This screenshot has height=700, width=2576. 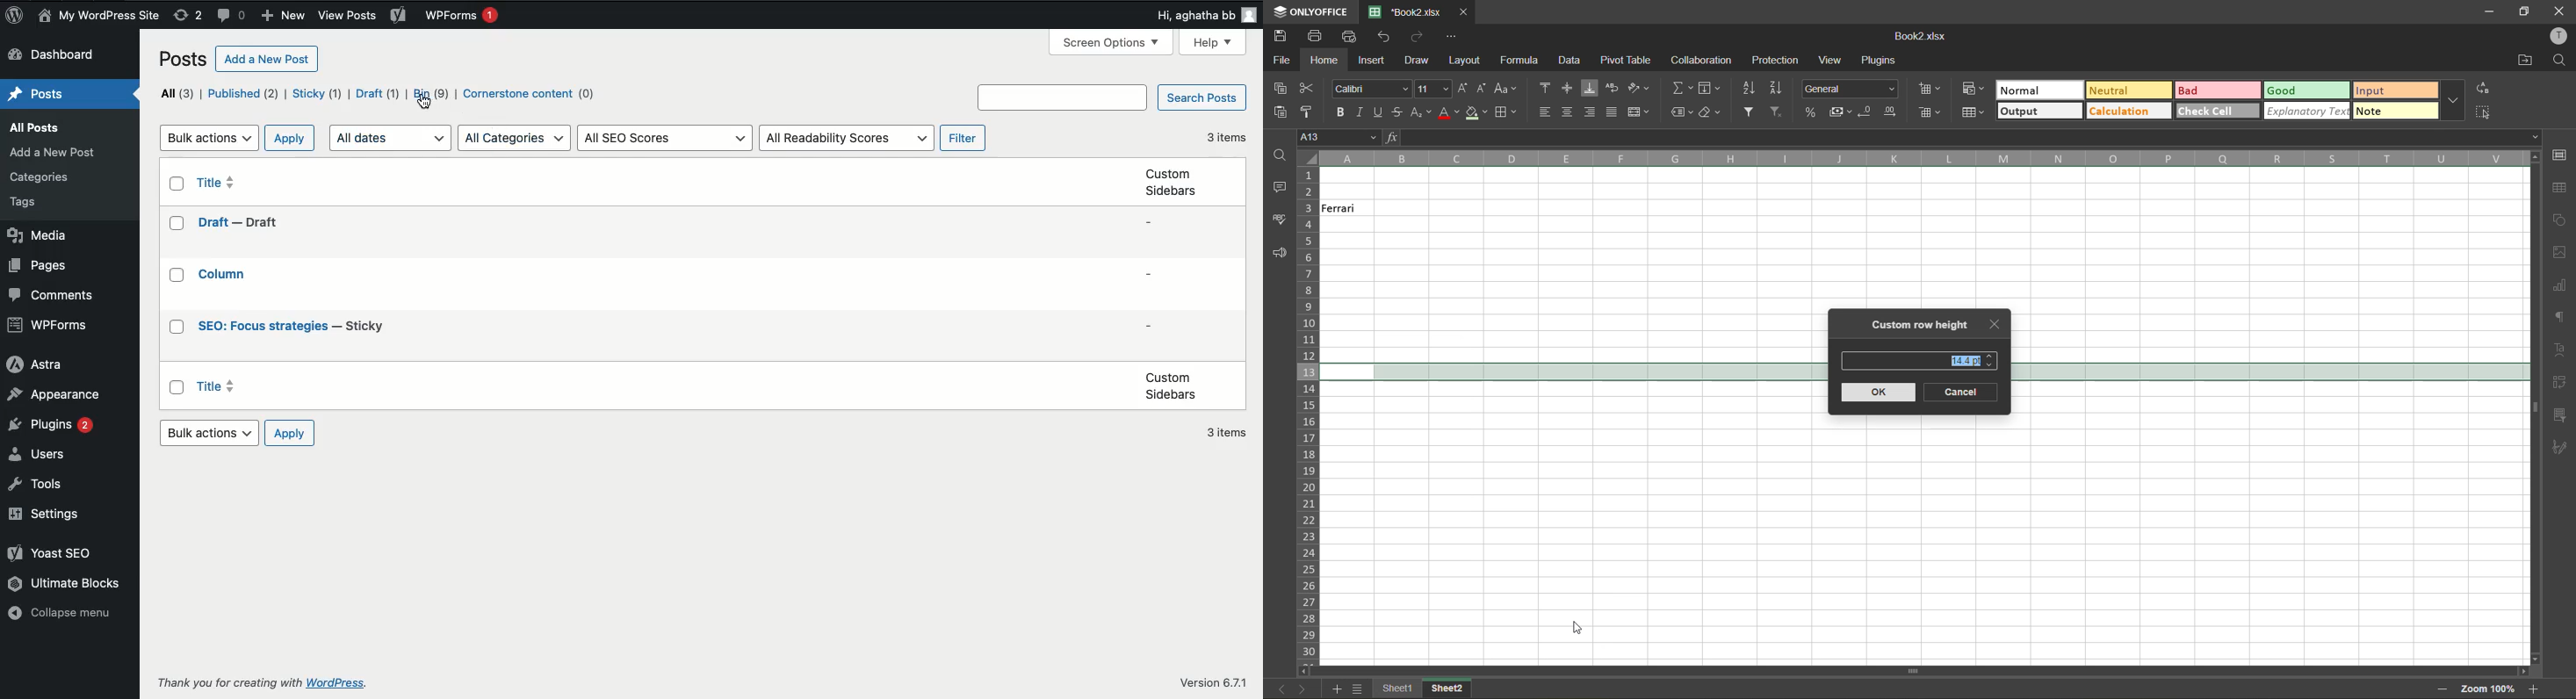 I want to click on increase decimal, so click(x=1893, y=111).